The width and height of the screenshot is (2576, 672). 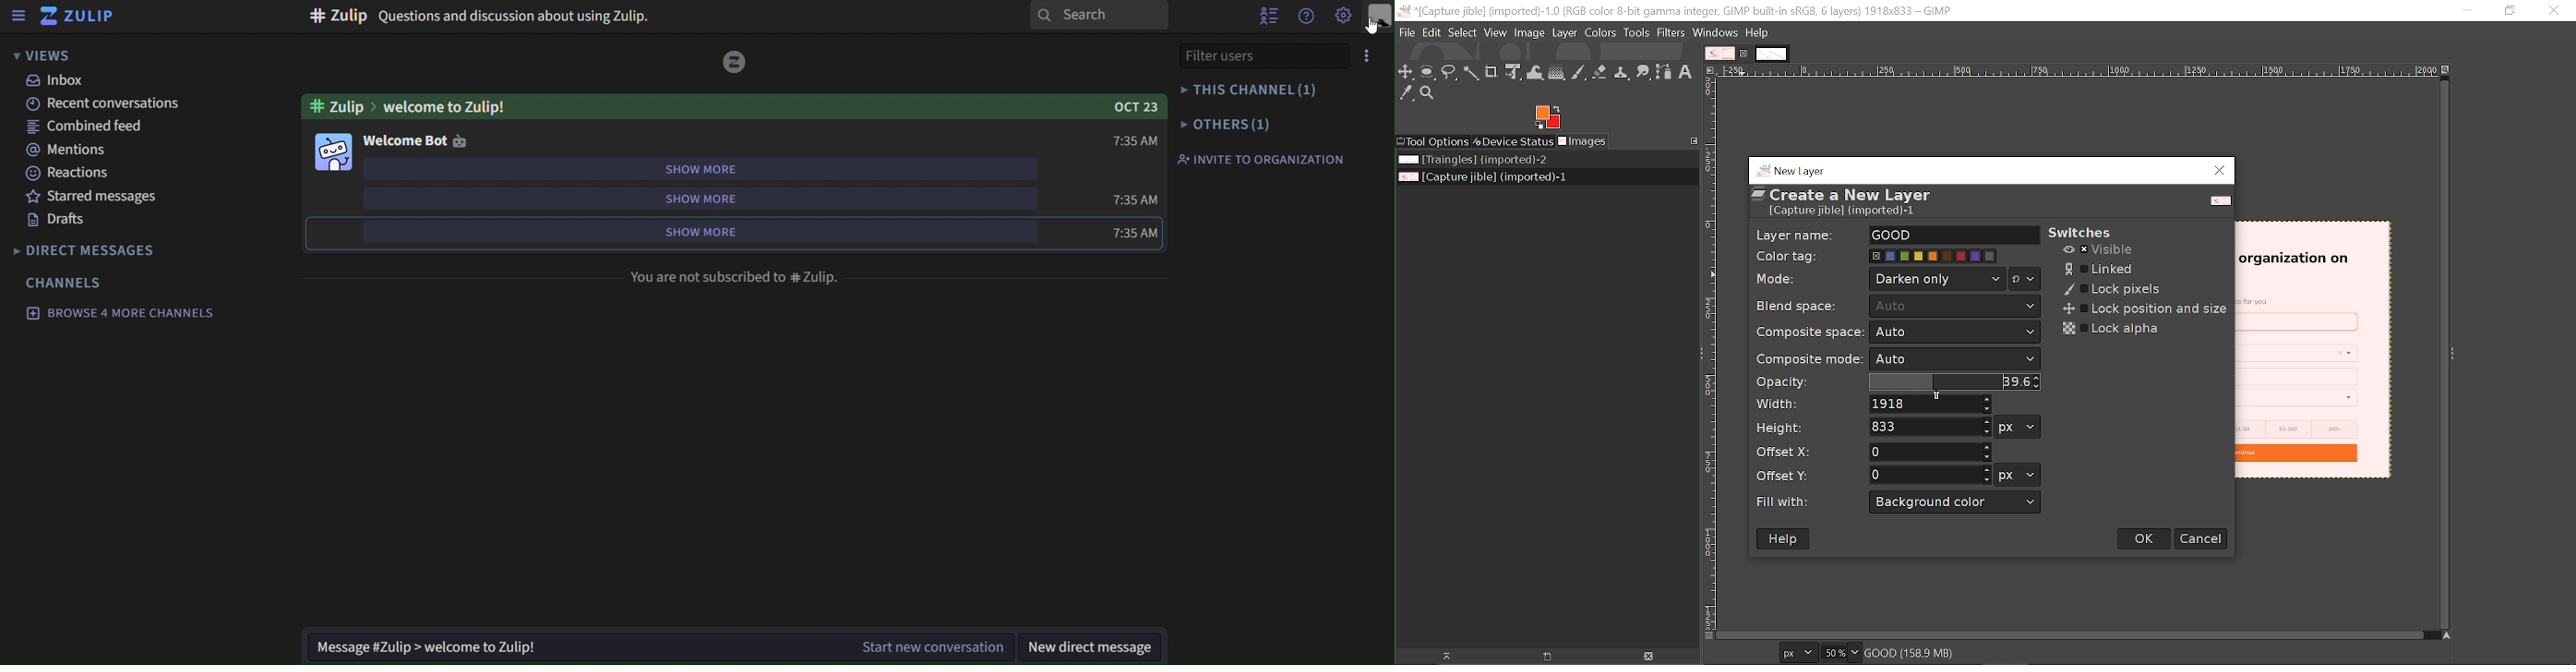 I want to click on Close current tab, so click(x=1746, y=54).